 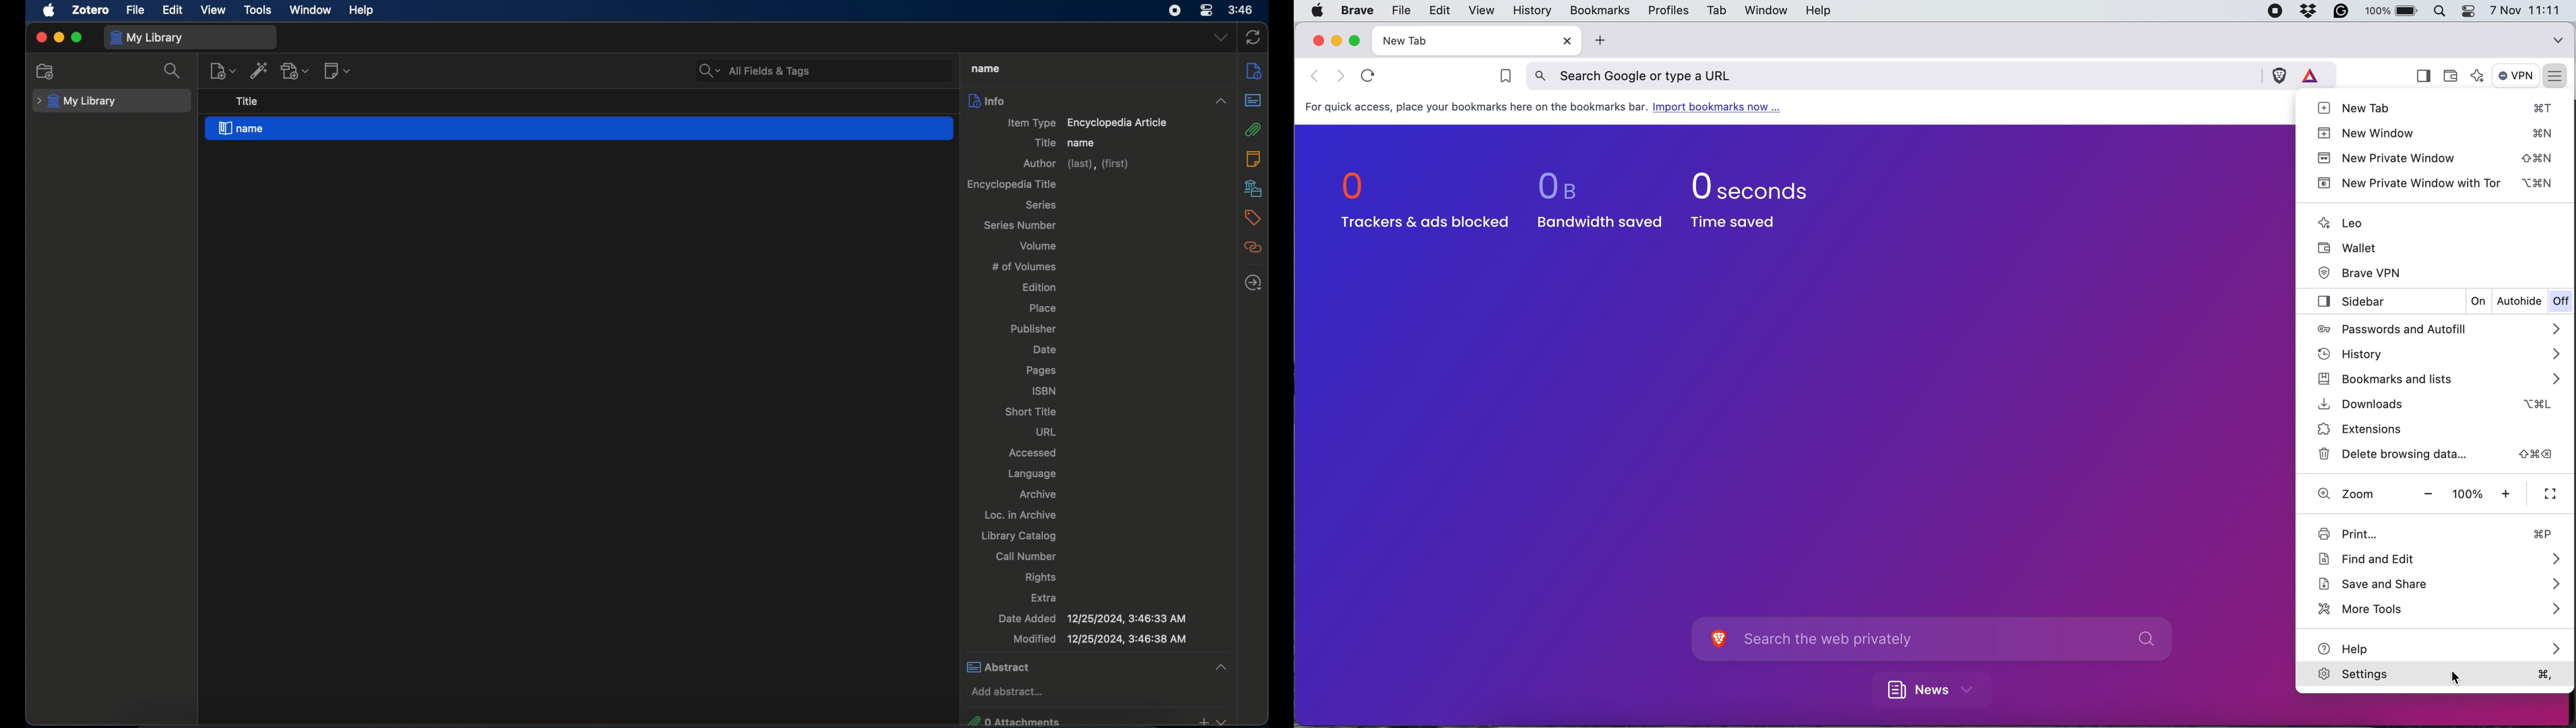 I want to click on search bar, so click(x=755, y=71).